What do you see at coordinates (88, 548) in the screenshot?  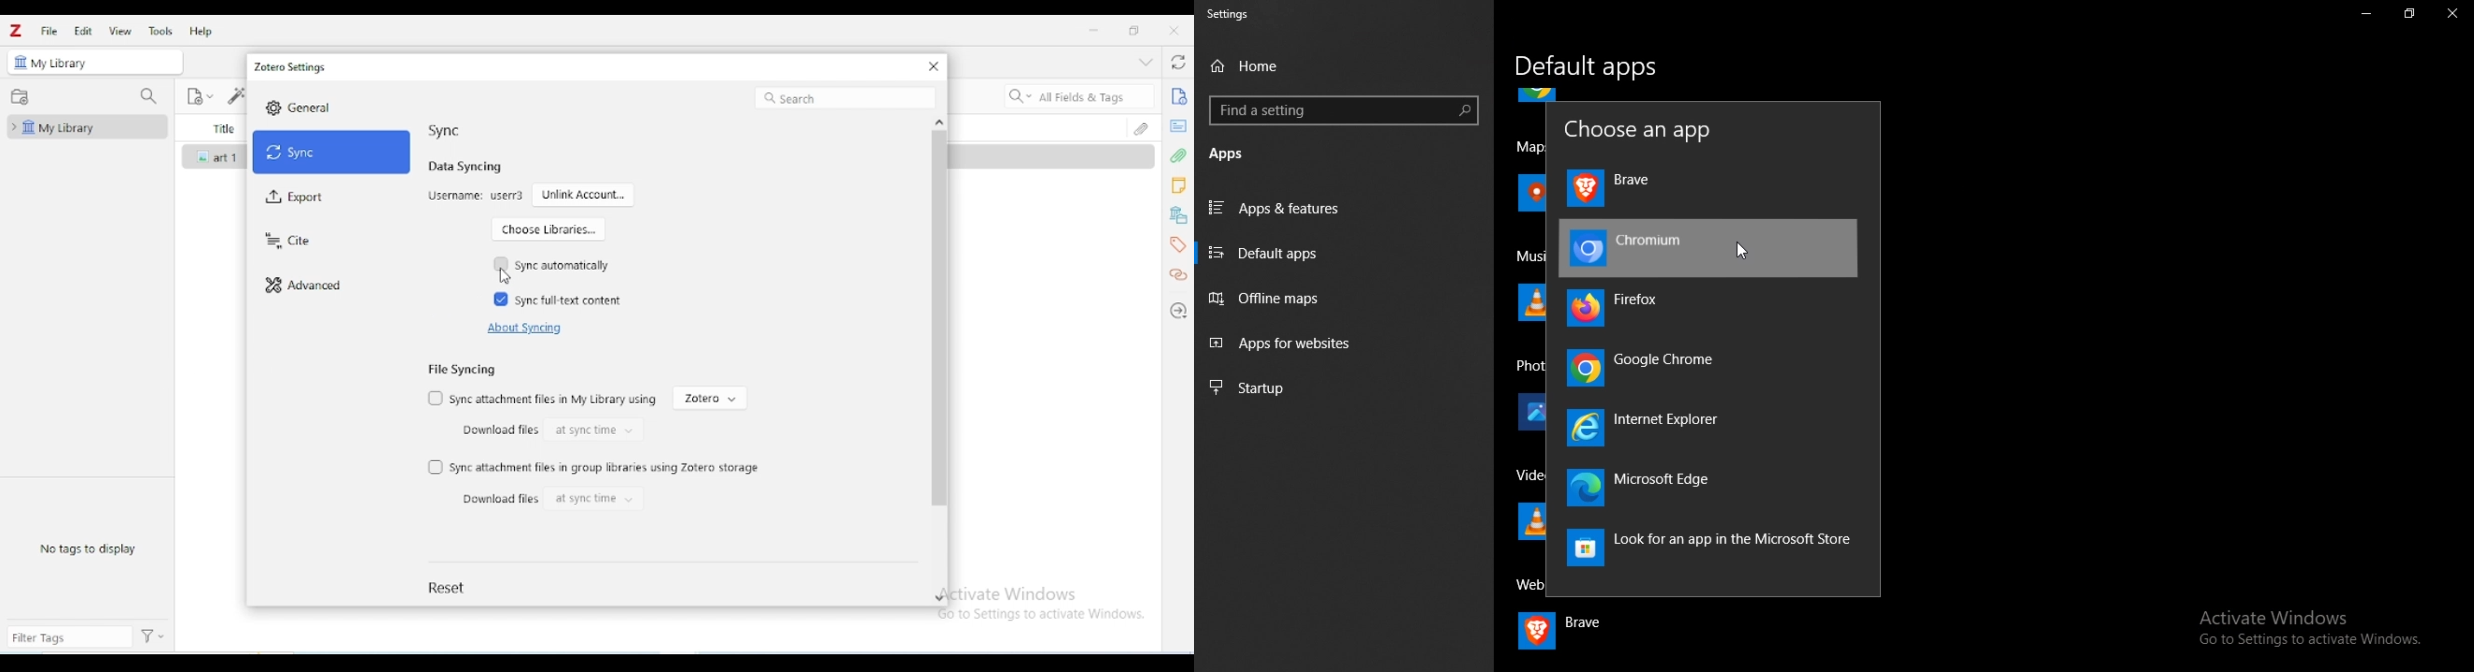 I see `no tags to display` at bounding box center [88, 548].